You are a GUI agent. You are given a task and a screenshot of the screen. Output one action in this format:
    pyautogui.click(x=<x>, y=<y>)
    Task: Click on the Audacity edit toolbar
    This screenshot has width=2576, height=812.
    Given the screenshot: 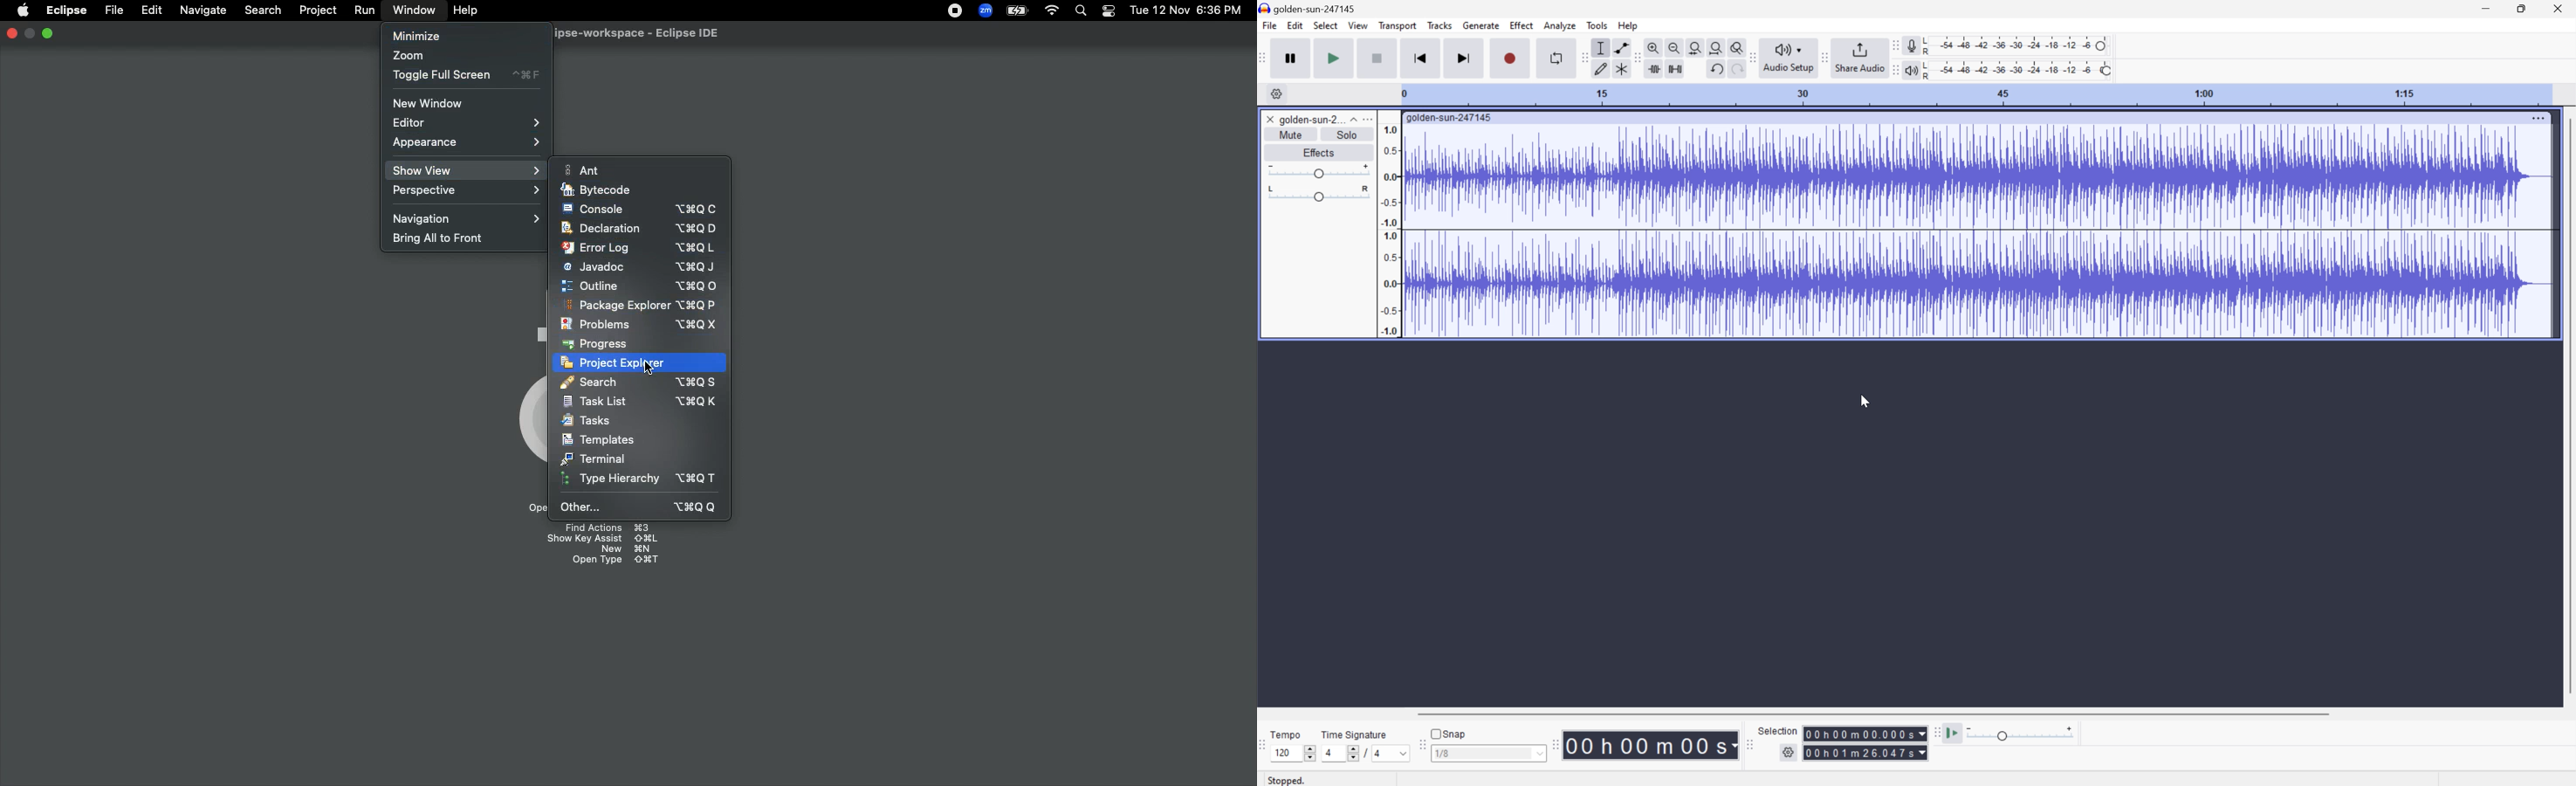 What is the action you would take?
    pyautogui.click(x=1637, y=59)
    